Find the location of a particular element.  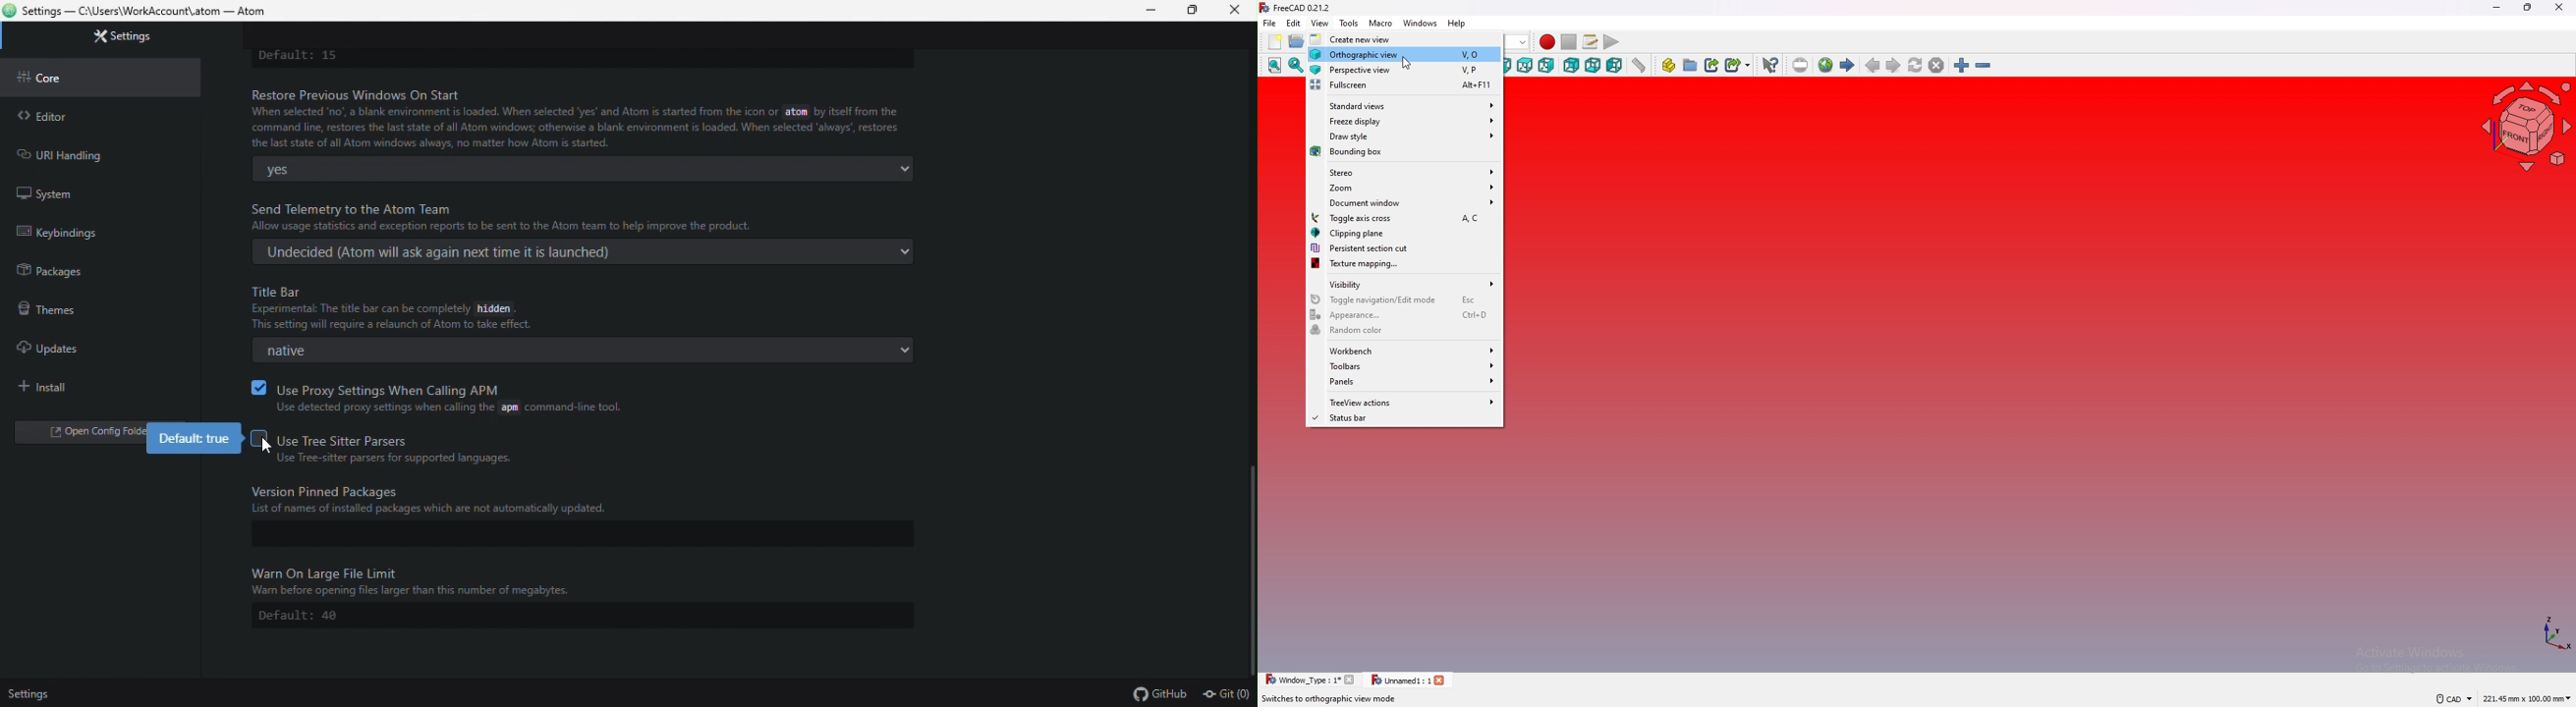

file name and file path is located at coordinates (144, 12).